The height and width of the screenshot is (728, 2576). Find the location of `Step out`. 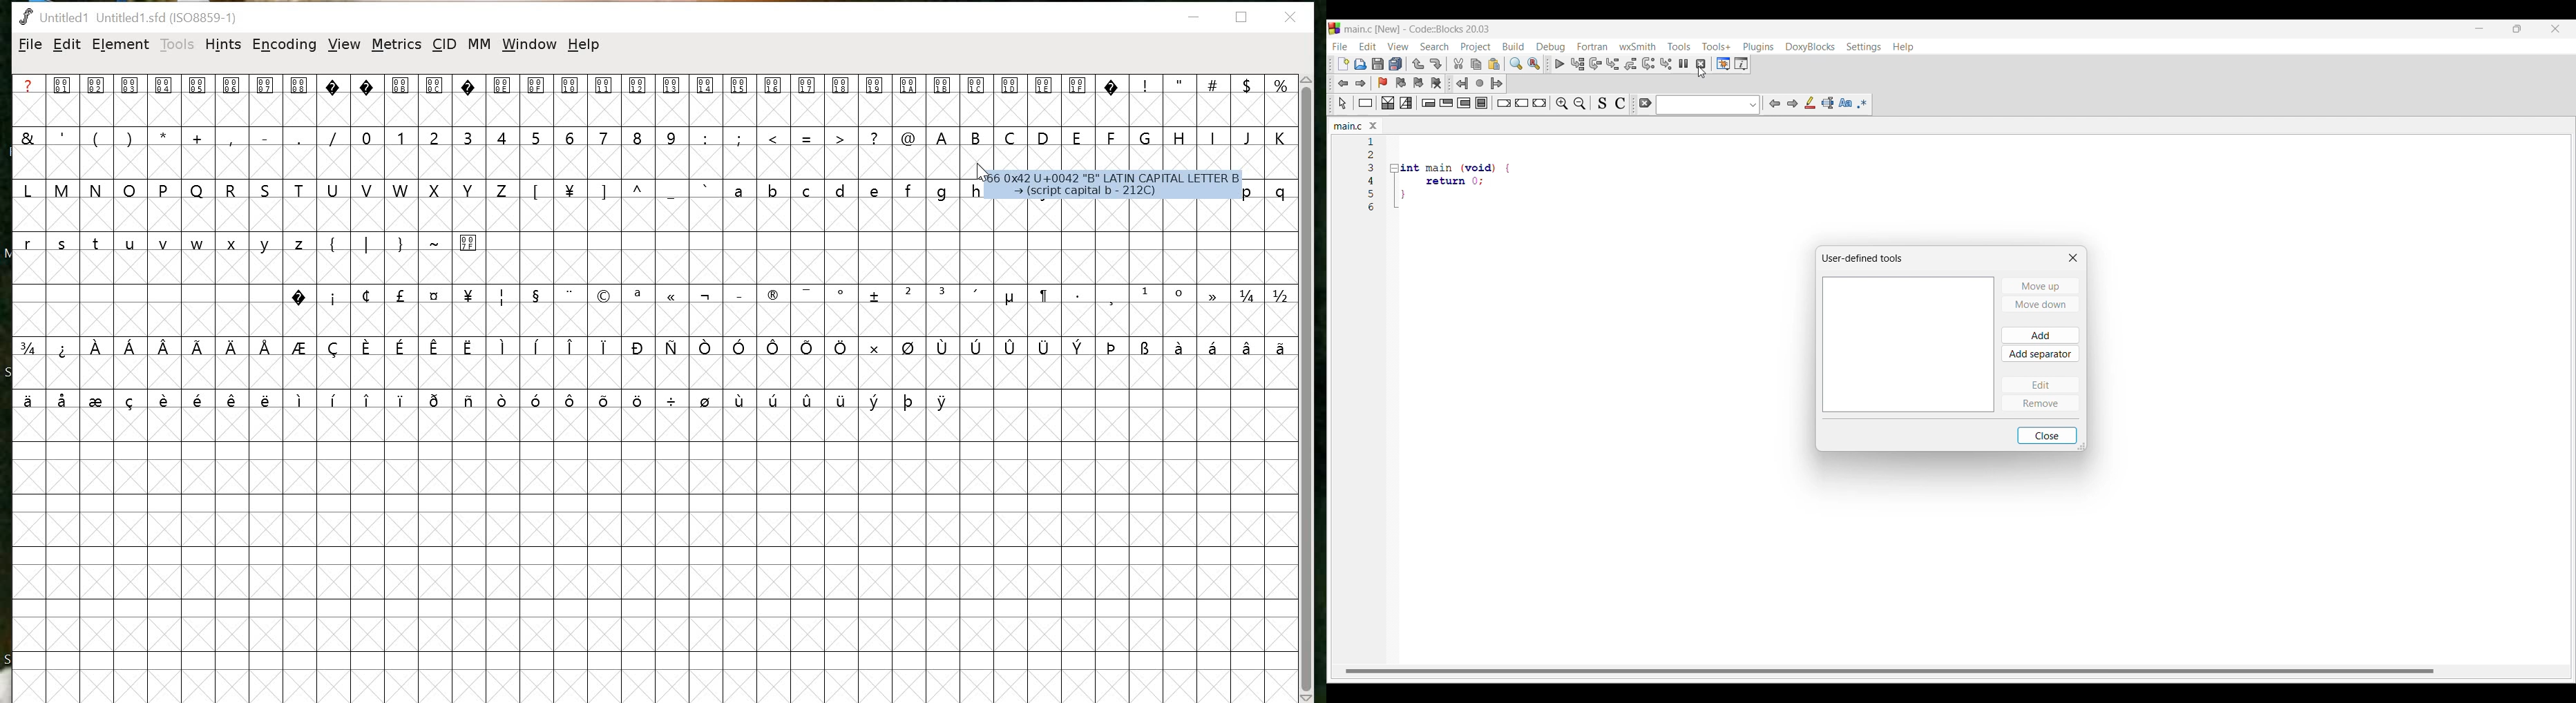

Step out is located at coordinates (1630, 64).